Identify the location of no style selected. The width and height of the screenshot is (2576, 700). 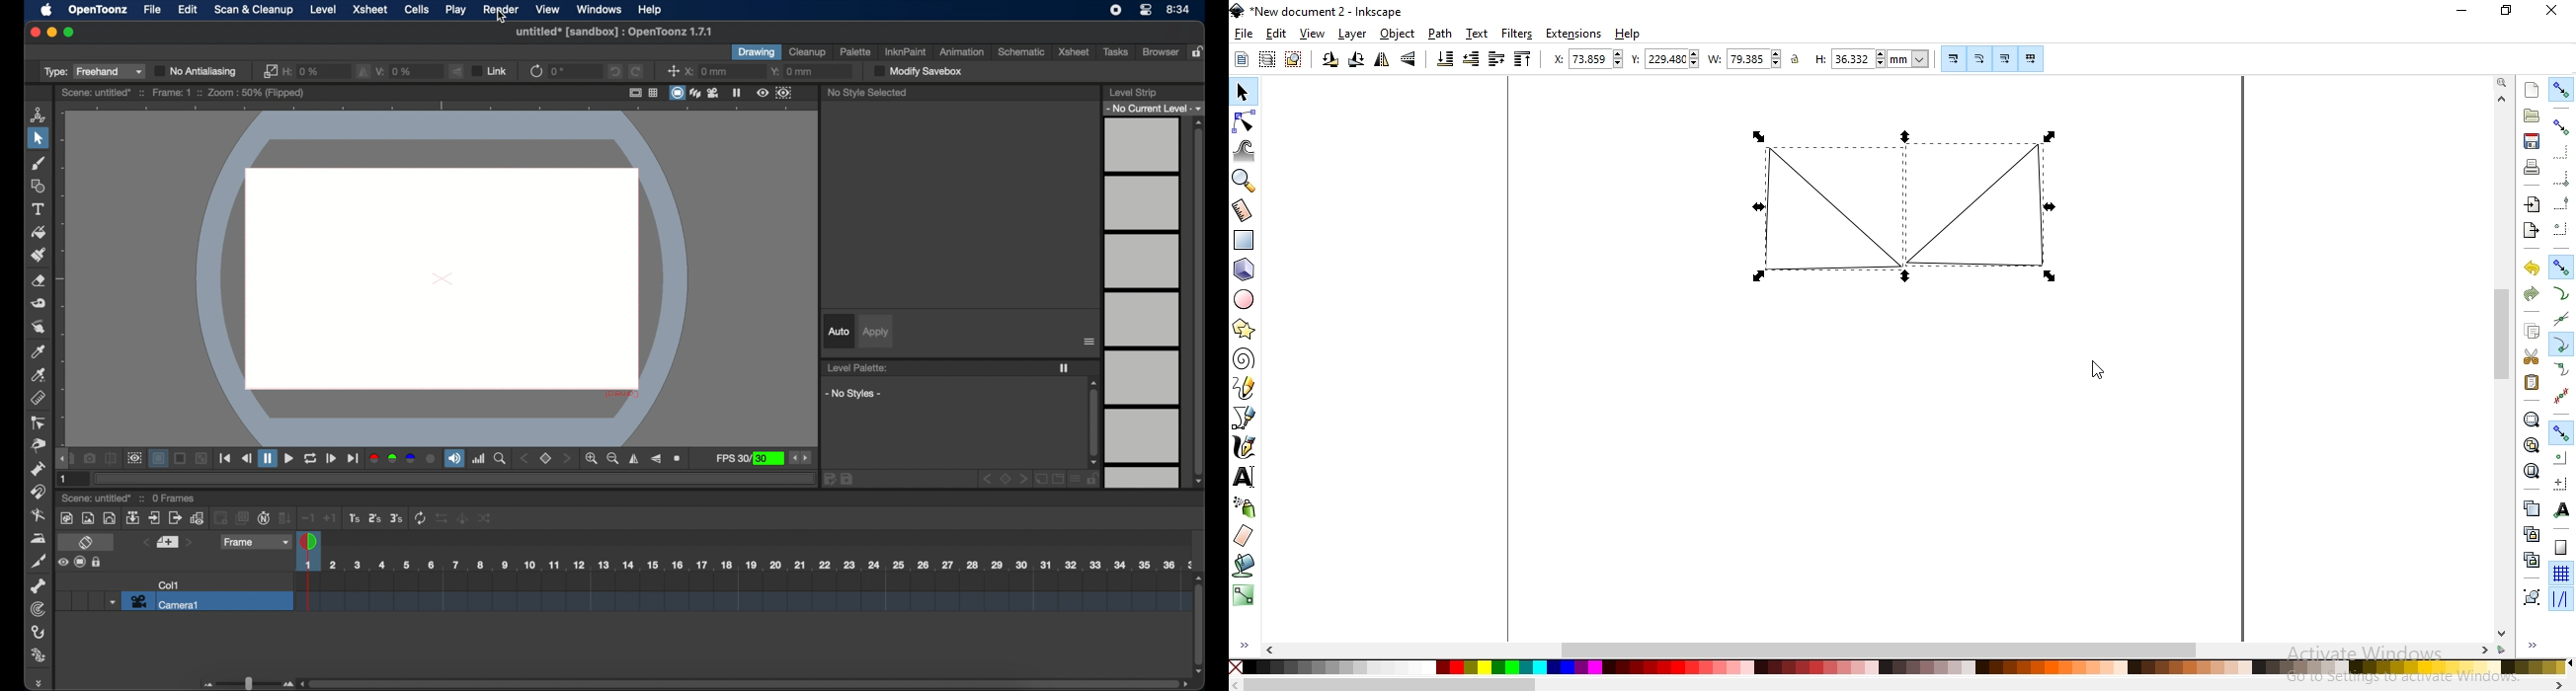
(867, 92).